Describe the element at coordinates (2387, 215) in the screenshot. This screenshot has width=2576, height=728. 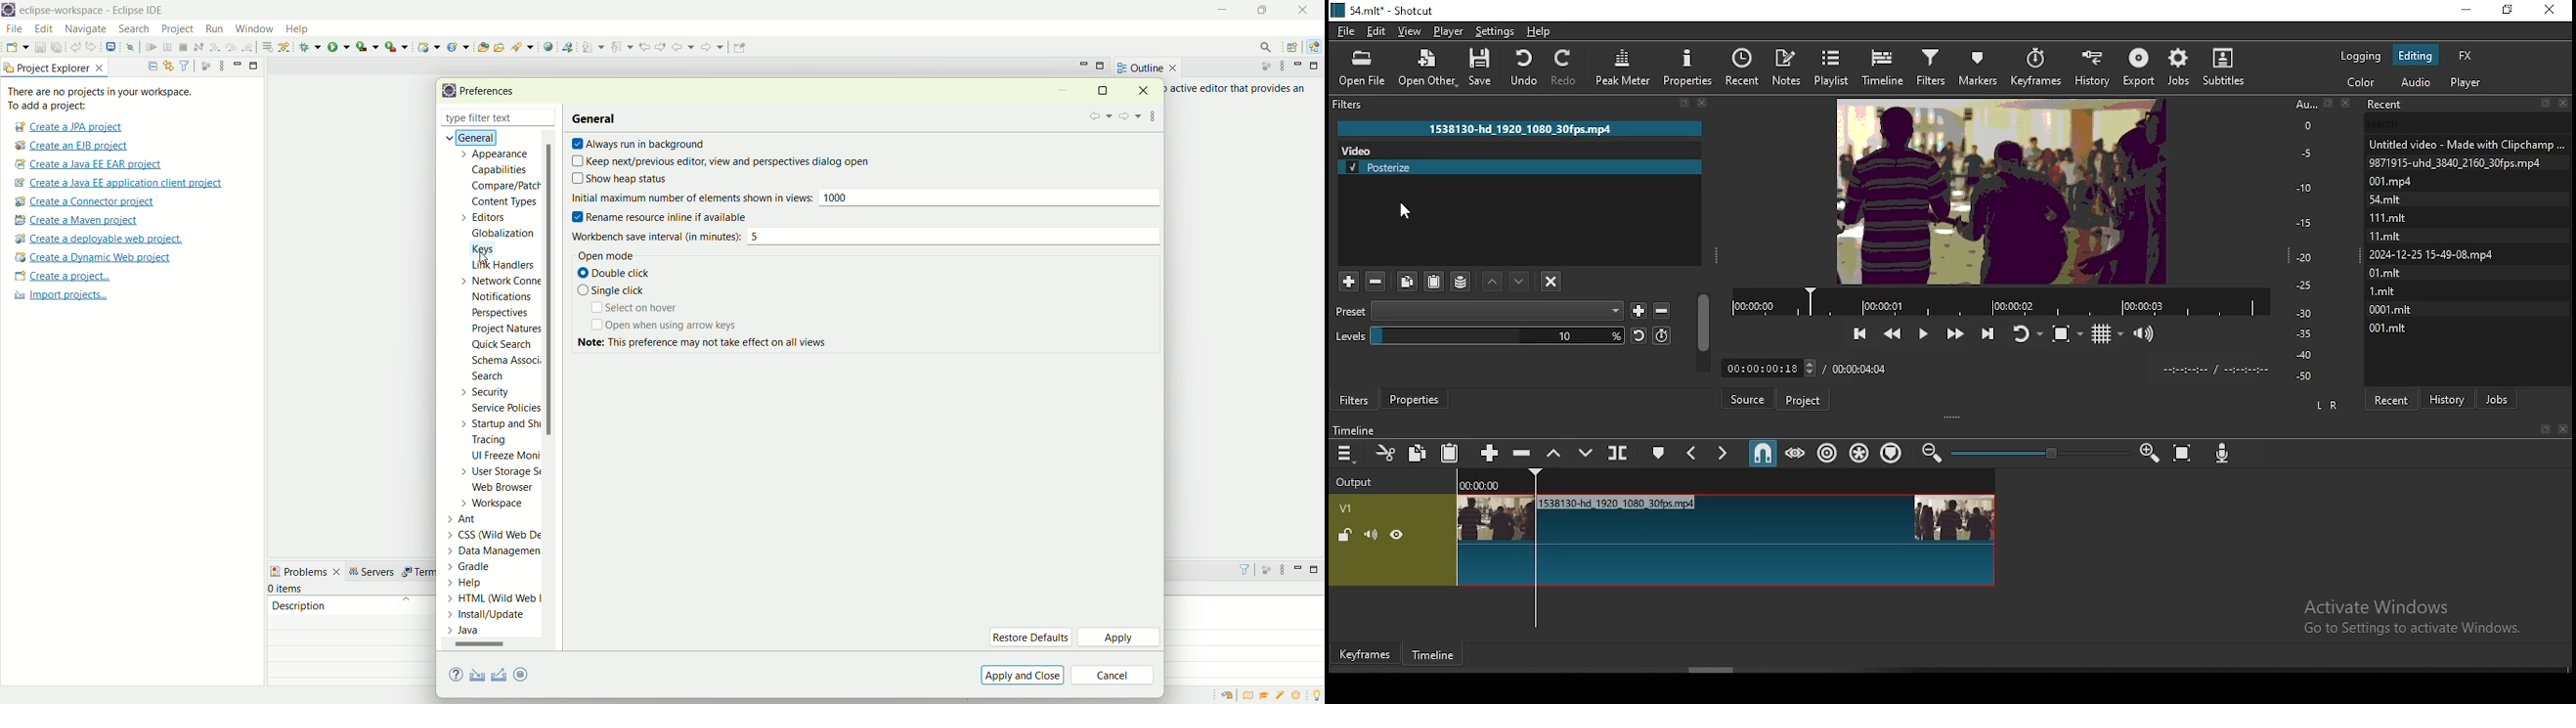
I see `111.mlt` at that location.